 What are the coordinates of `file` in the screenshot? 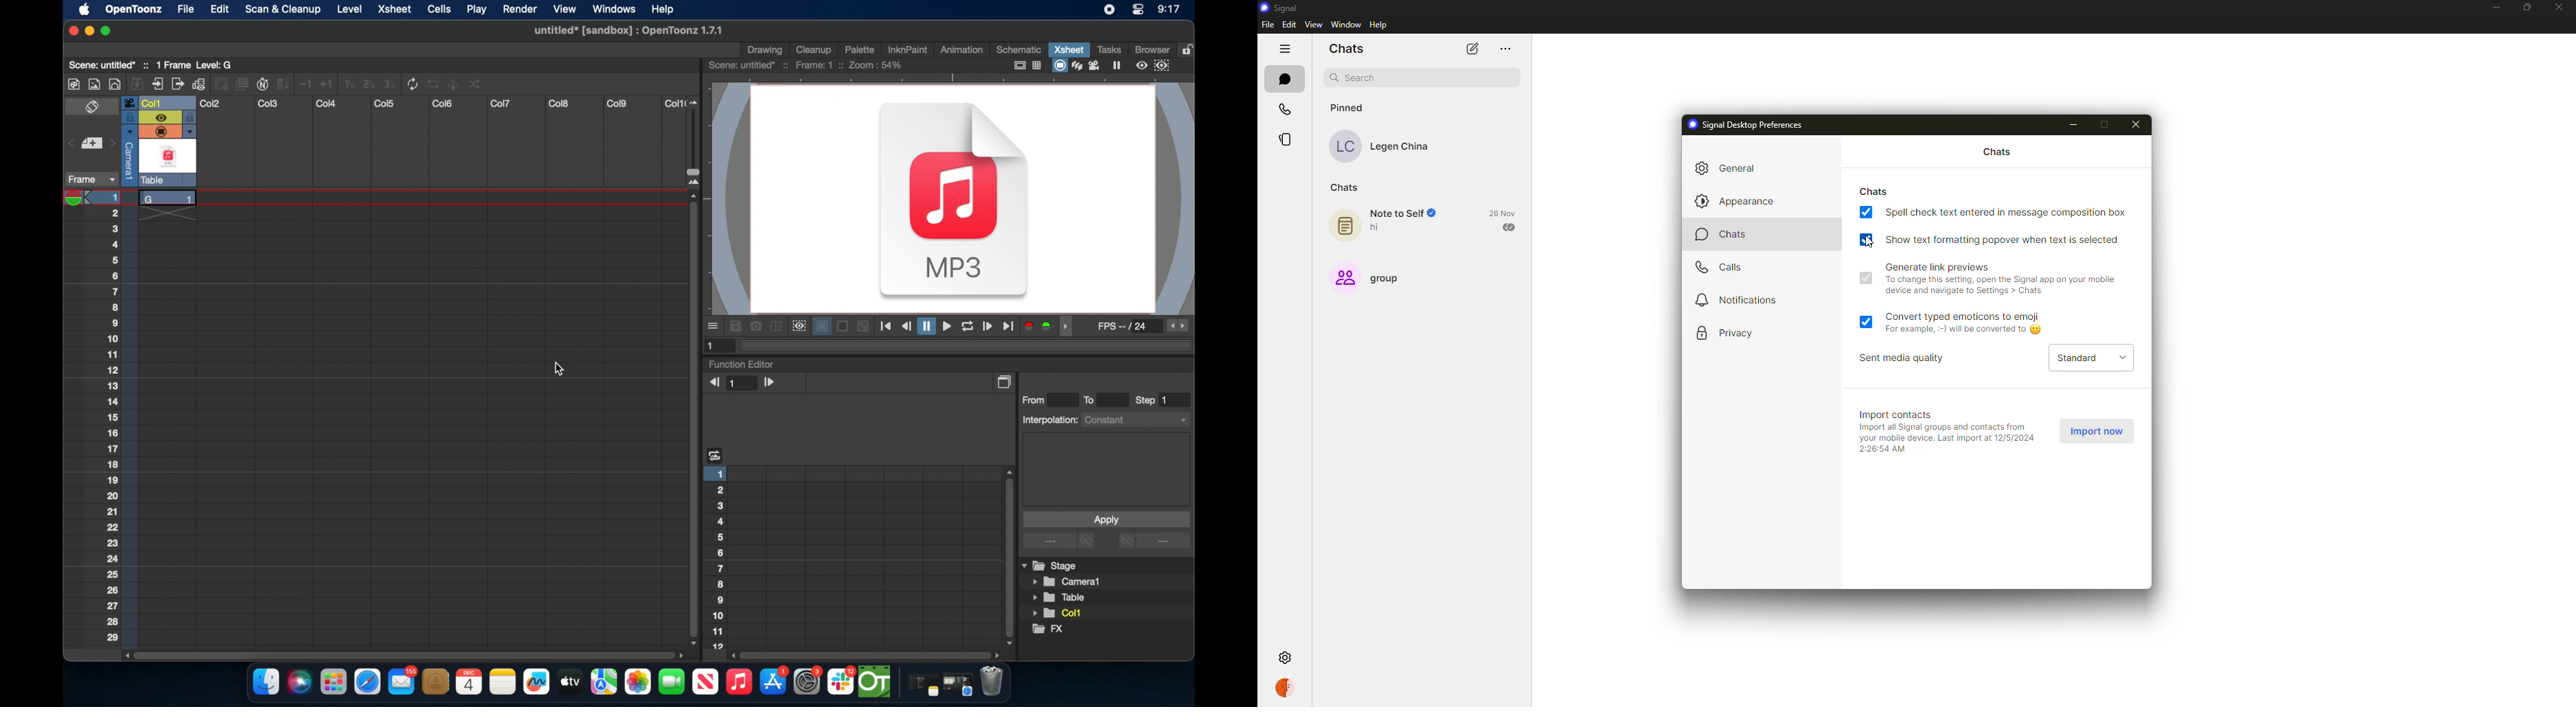 It's located at (1268, 24).